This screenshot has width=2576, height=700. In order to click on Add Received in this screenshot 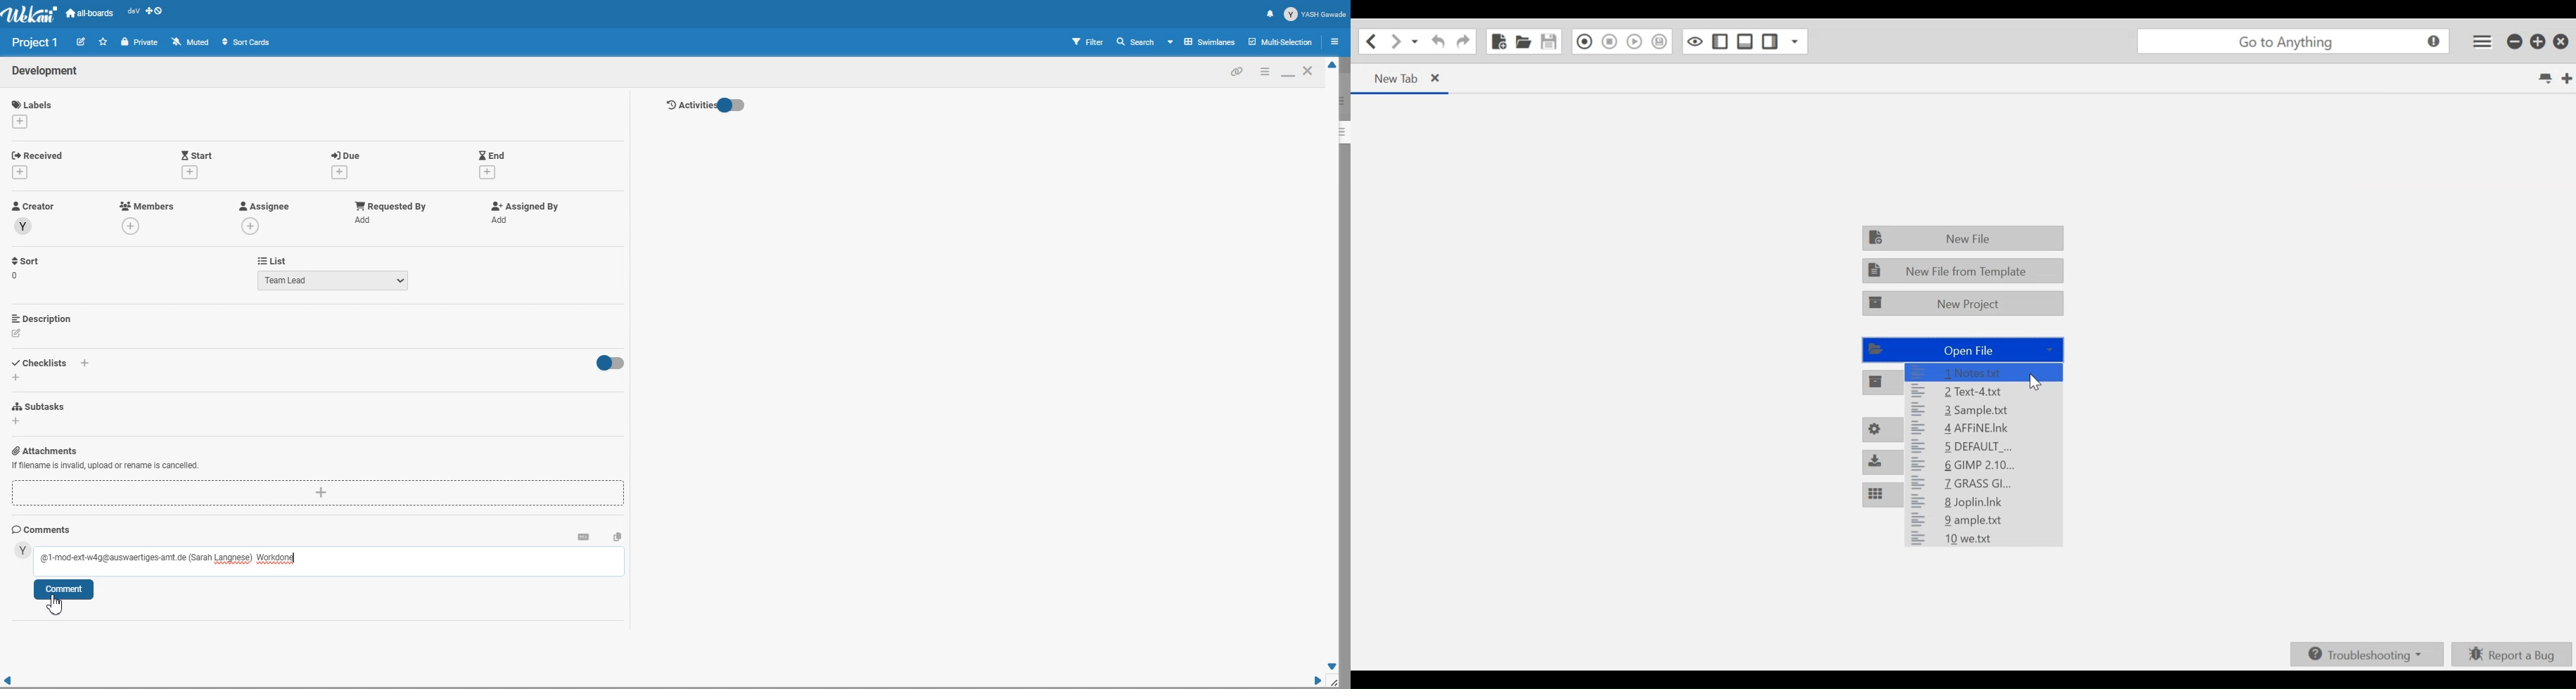, I will do `click(41, 154)`.